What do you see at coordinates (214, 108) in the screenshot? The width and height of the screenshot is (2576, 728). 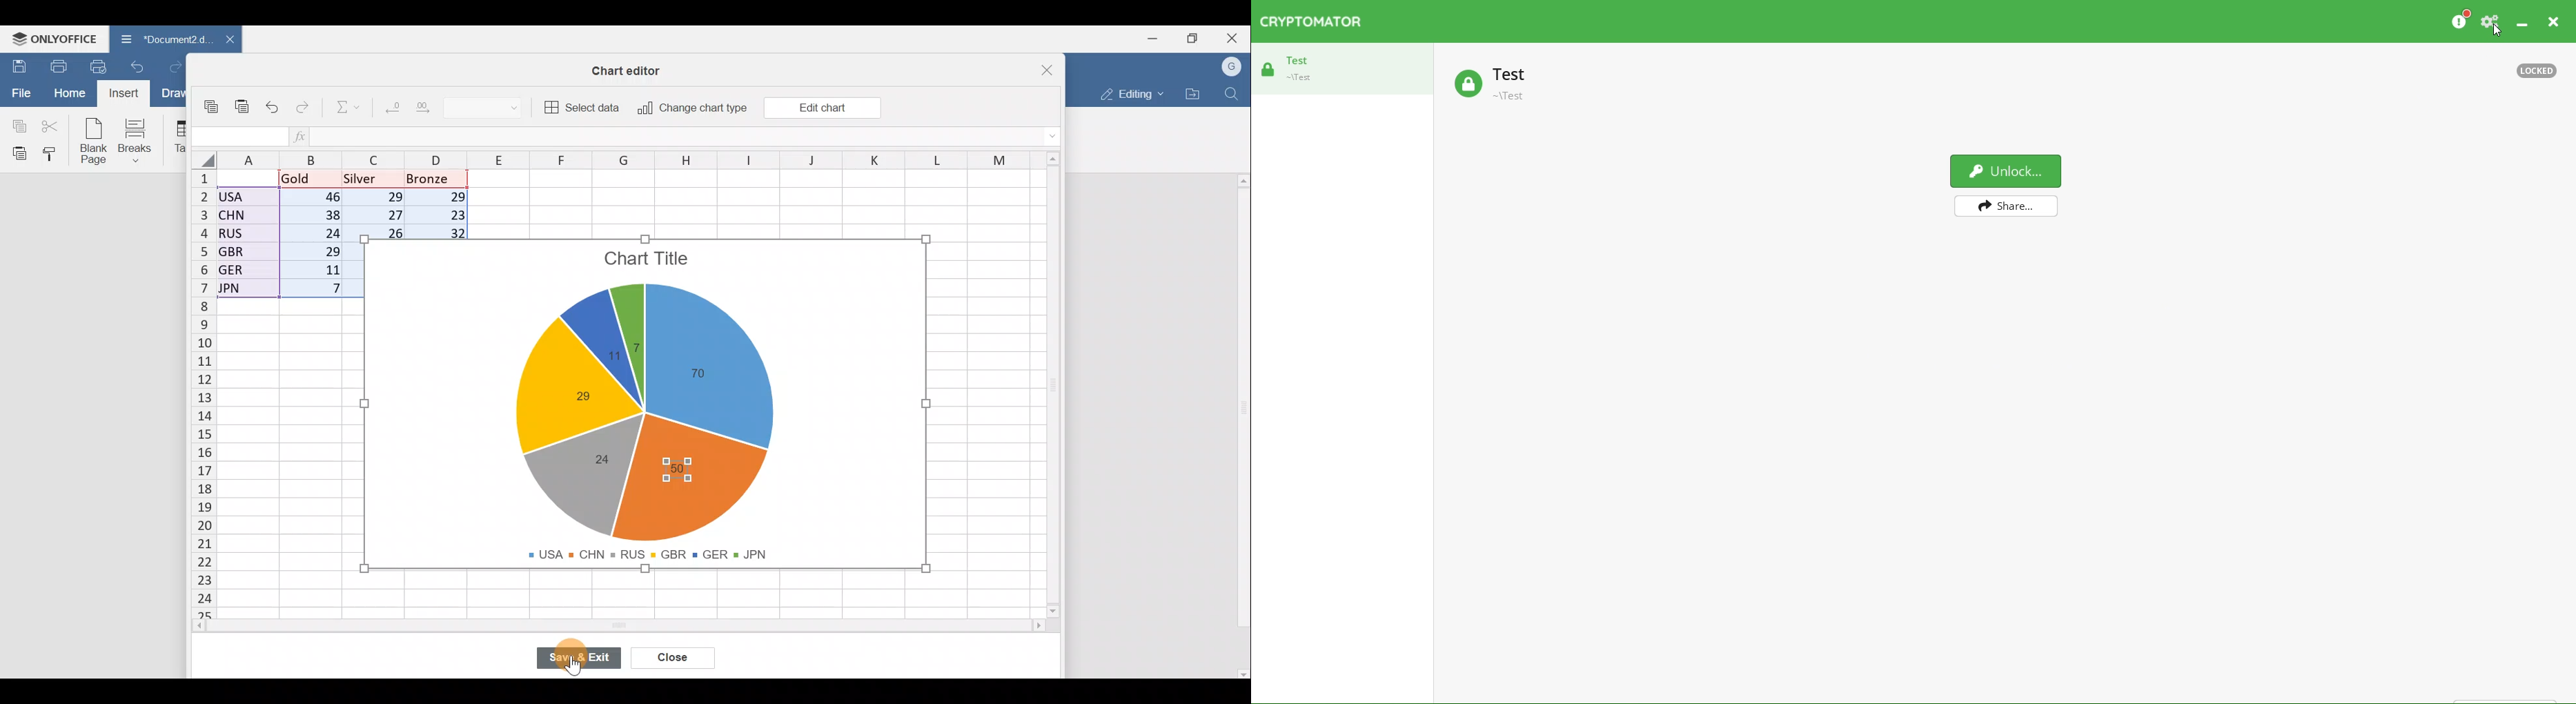 I see `Copy` at bounding box center [214, 108].